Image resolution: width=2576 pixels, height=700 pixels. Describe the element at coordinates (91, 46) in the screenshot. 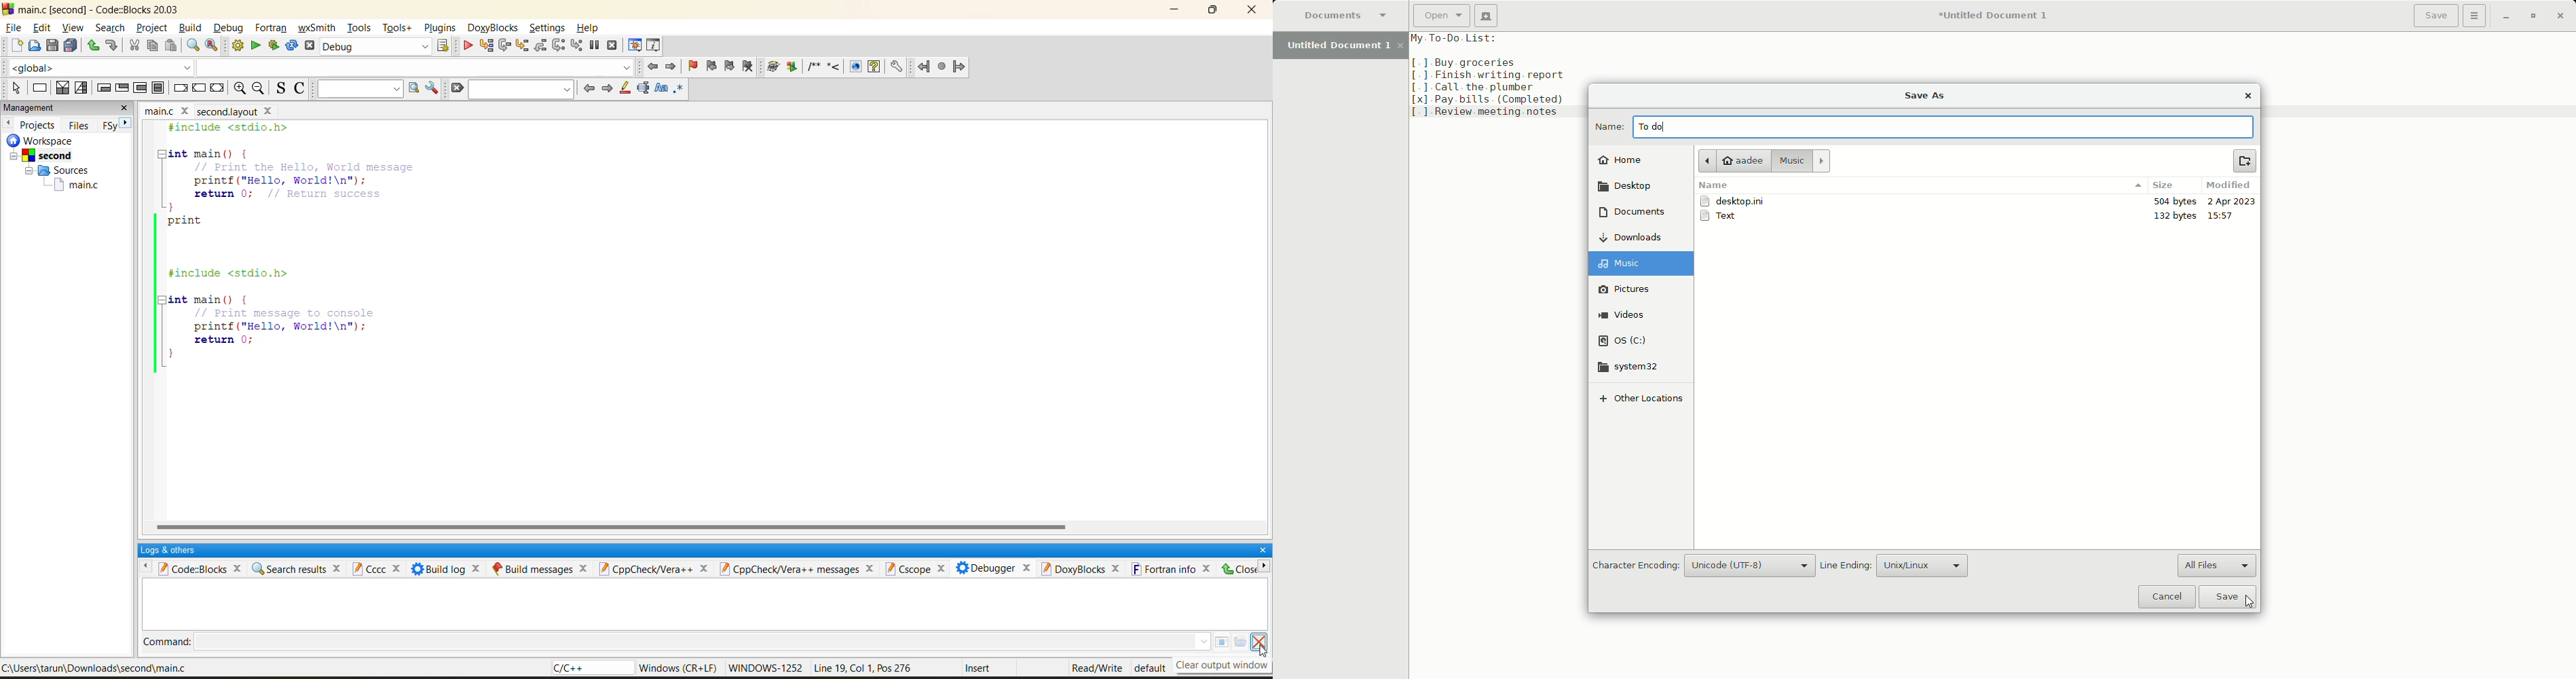

I see `undo` at that location.